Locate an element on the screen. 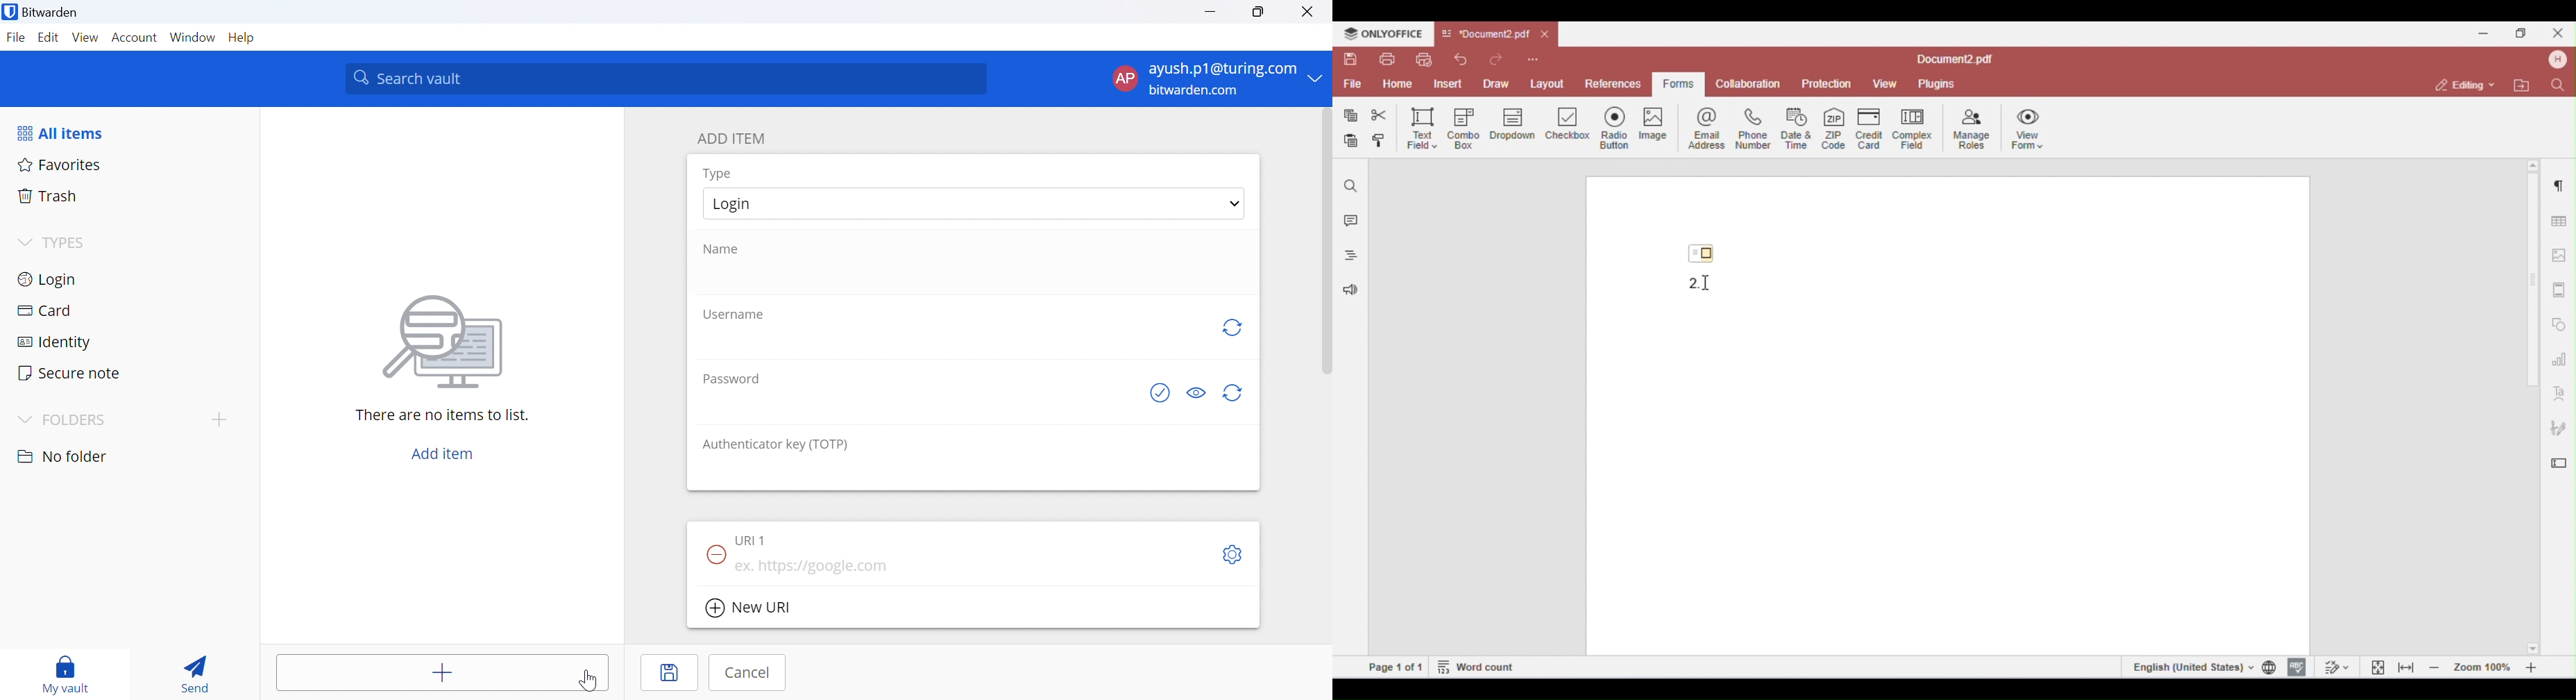  Username is located at coordinates (735, 315).